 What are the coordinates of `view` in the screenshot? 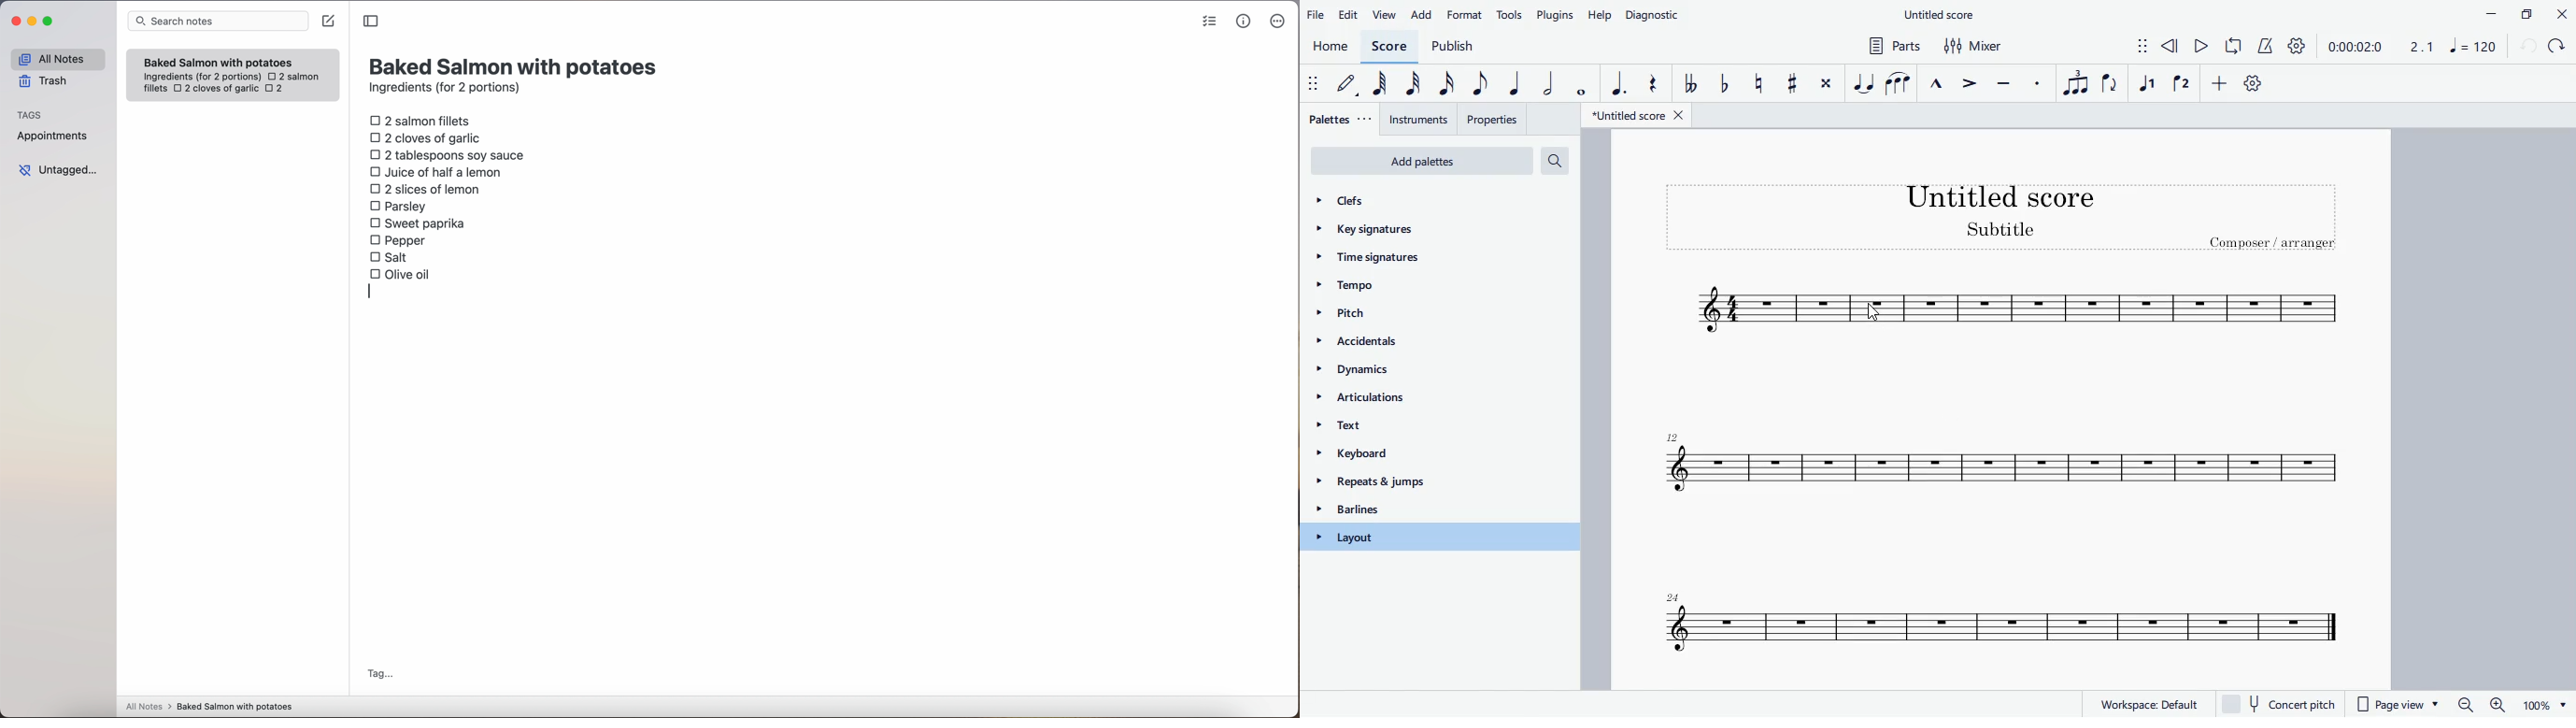 It's located at (1385, 15).